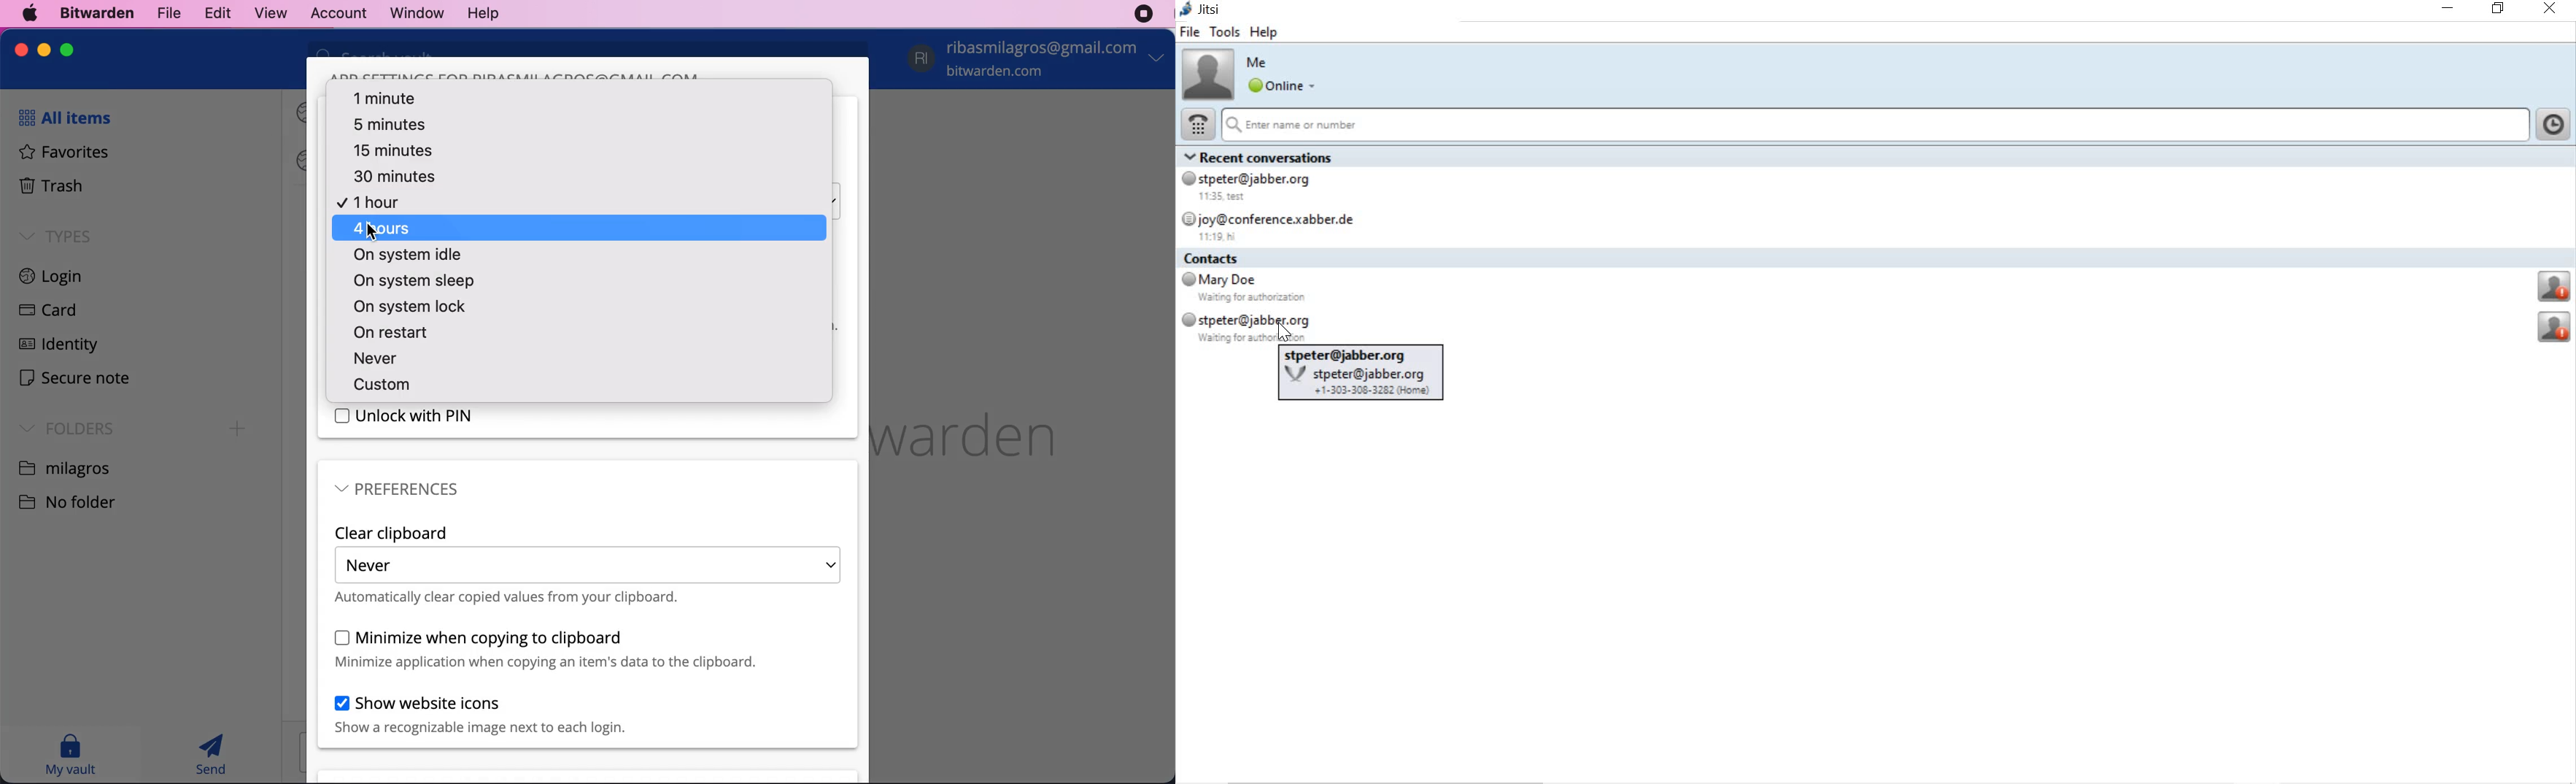 Image resolution: width=2576 pixels, height=784 pixels. I want to click on account, so click(334, 12).